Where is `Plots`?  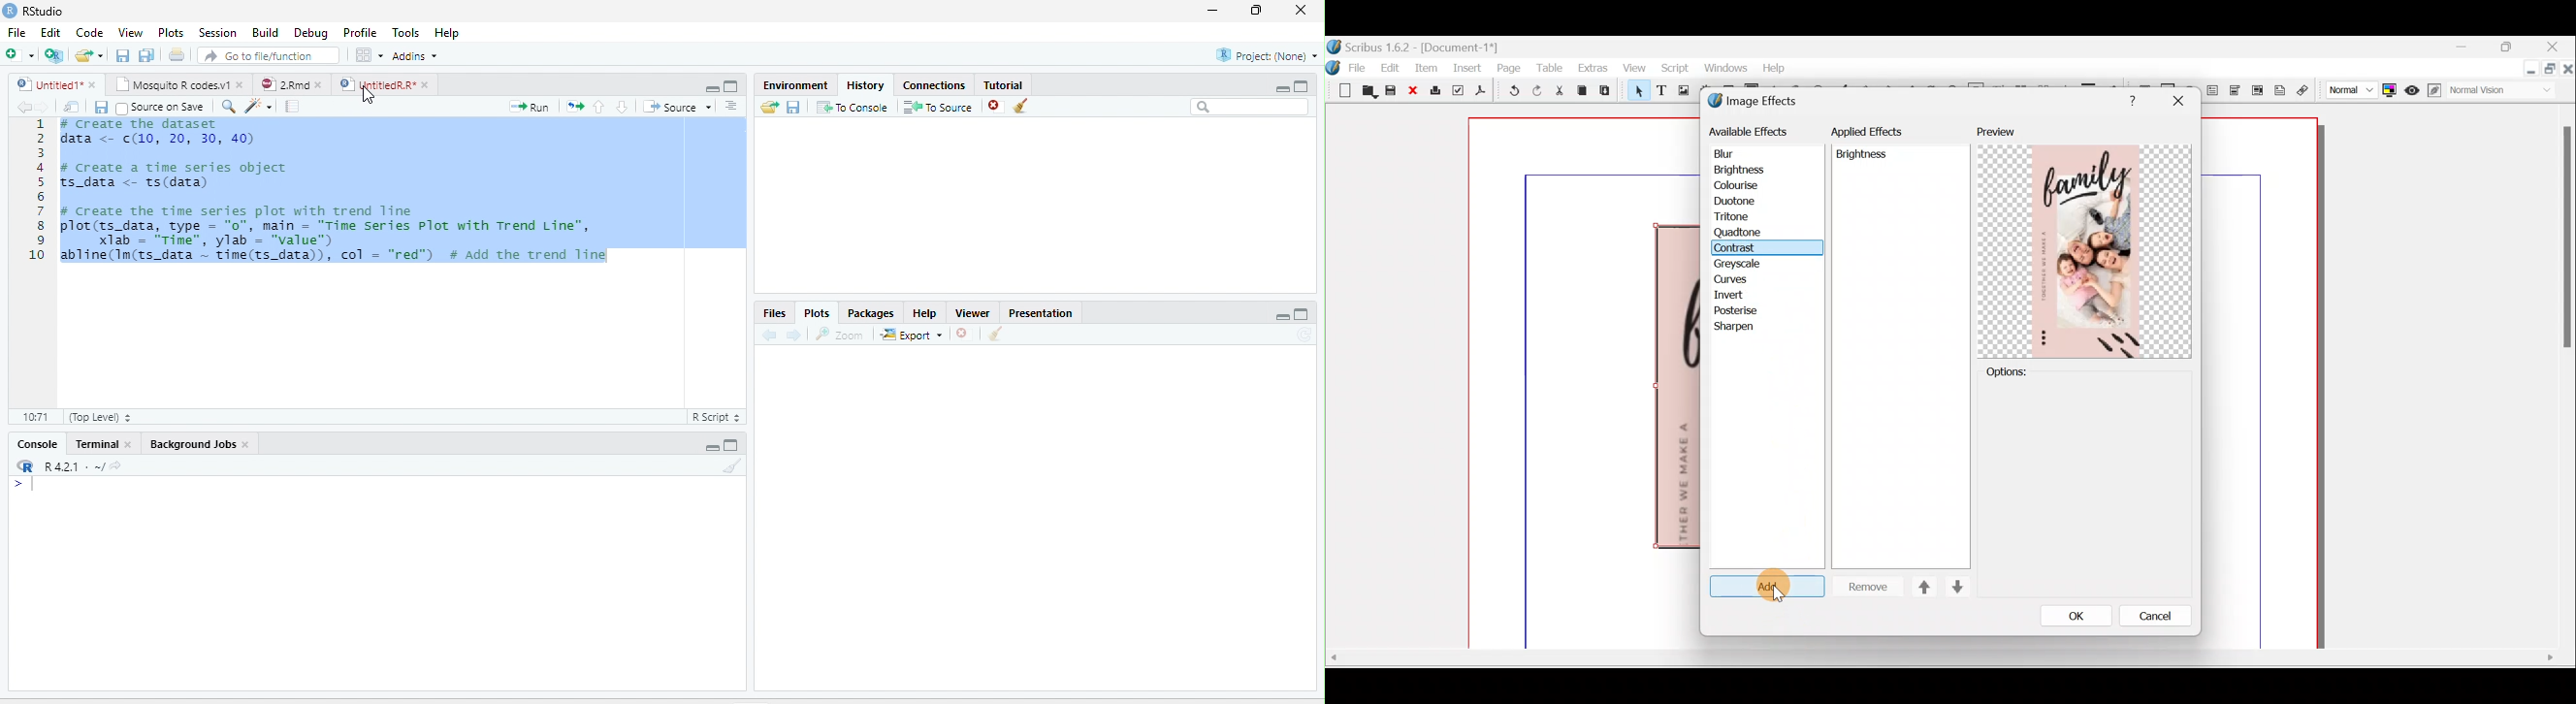 Plots is located at coordinates (816, 313).